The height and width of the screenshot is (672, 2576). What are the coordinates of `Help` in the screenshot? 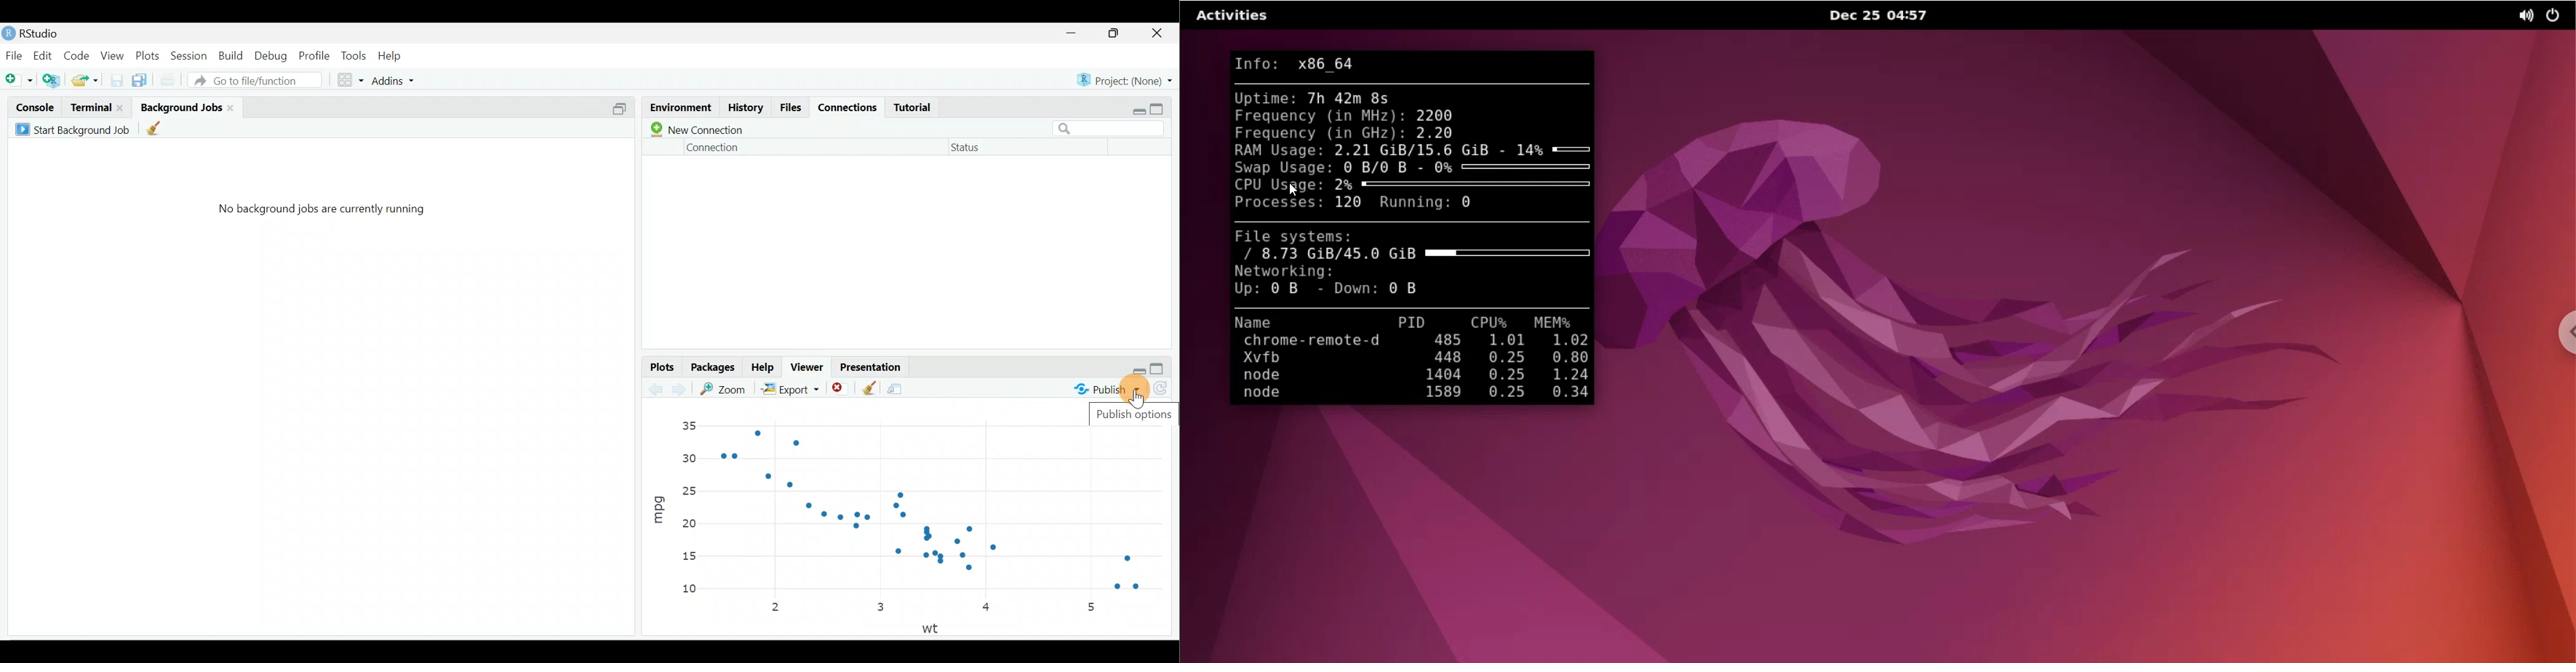 It's located at (764, 368).